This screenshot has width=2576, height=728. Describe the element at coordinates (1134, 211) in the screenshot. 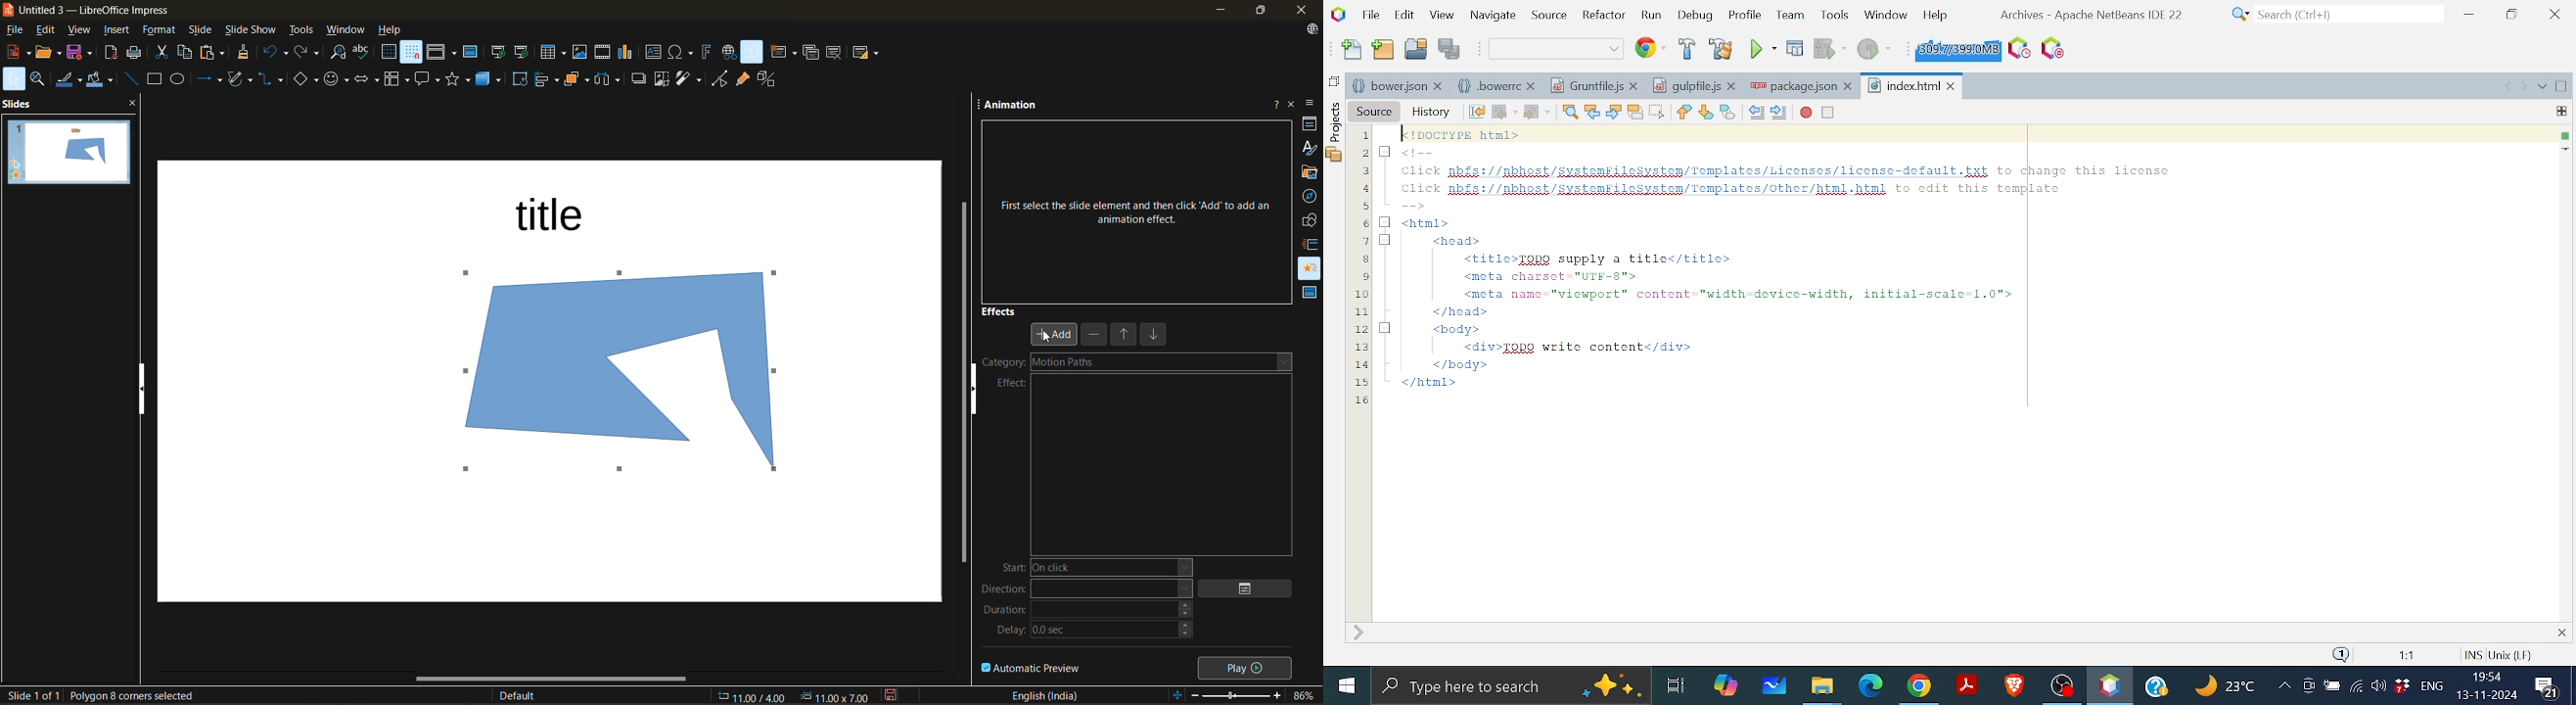

I see `First select the slide element and then click ‘Add’ to add an
animation effect.` at that location.